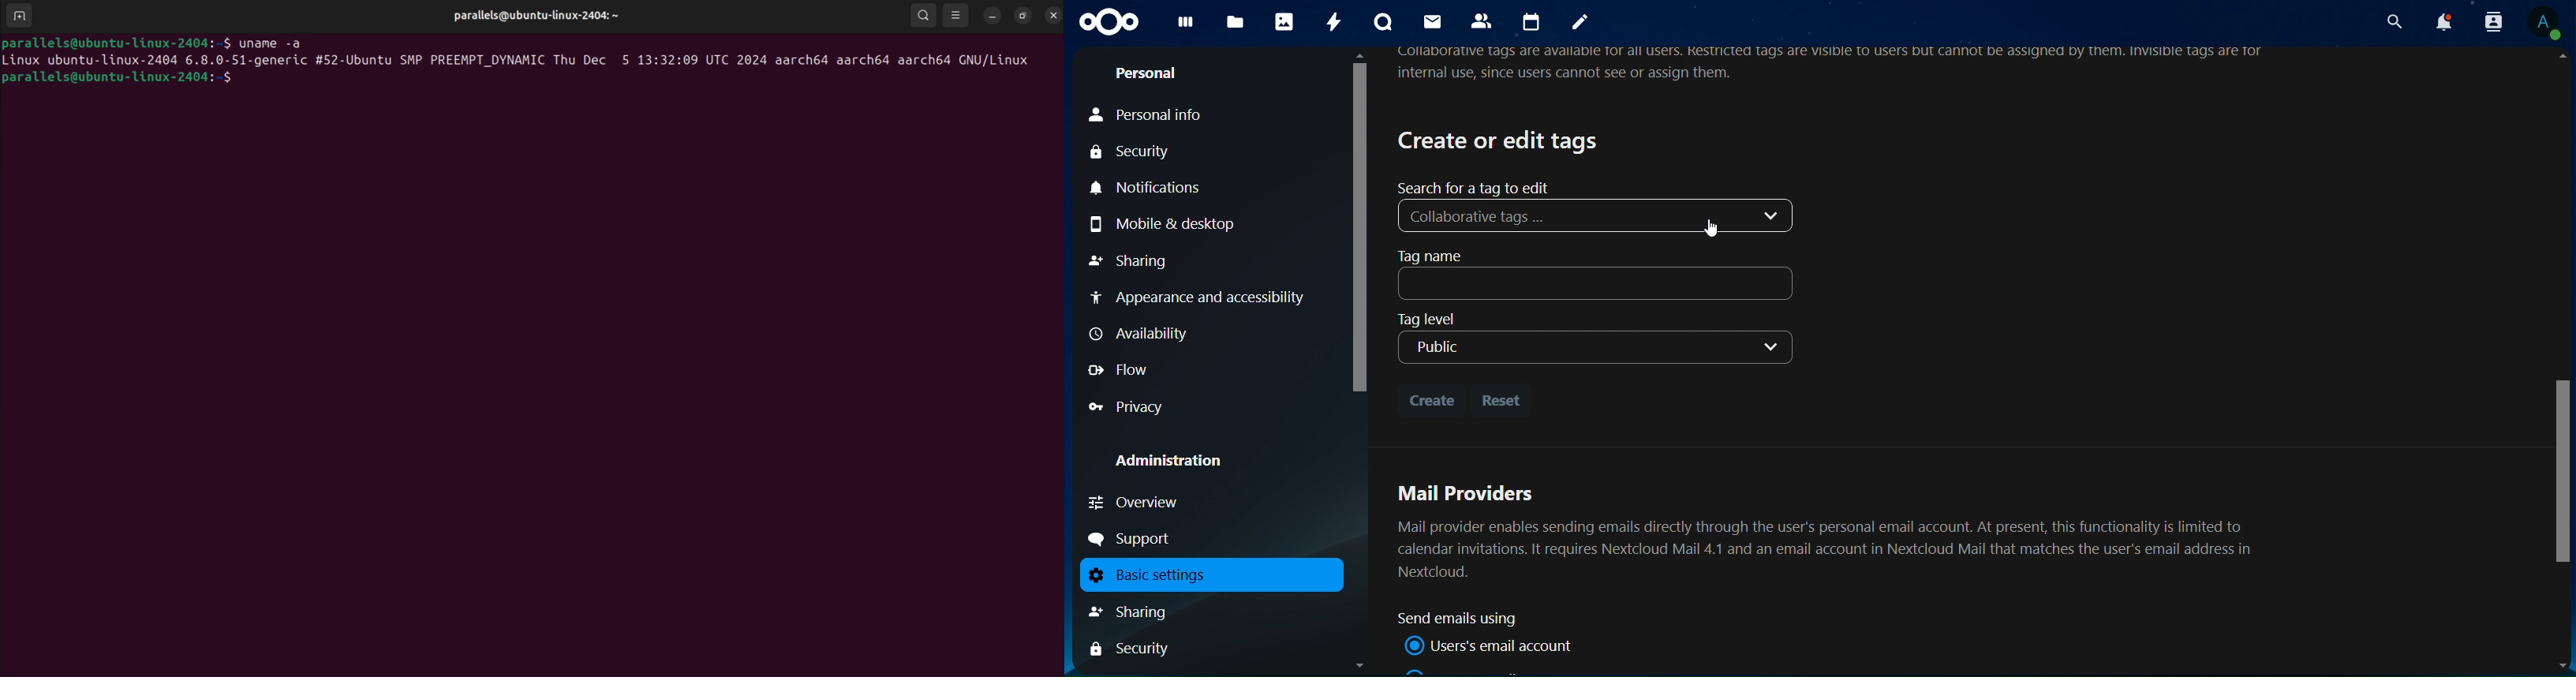 This screenshot has height=700, width=2576. I want to click on create or edit tags, so click(1501, 140).